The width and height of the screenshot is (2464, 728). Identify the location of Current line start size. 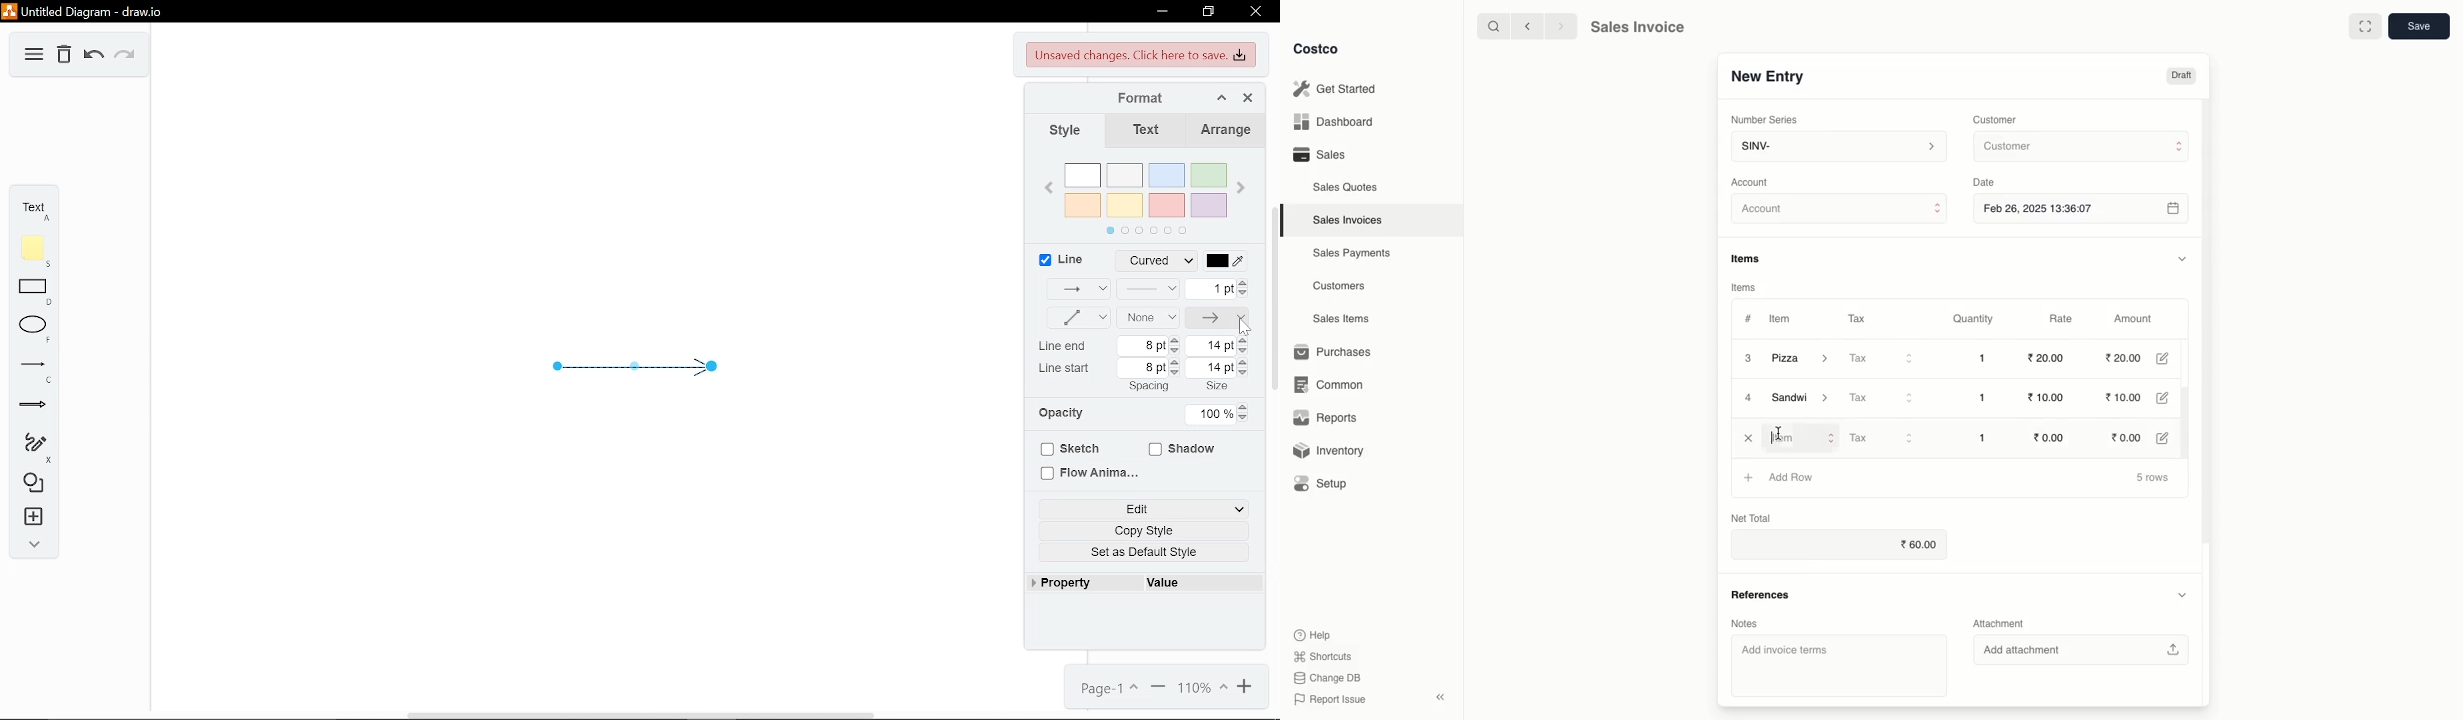
(1212, 367).